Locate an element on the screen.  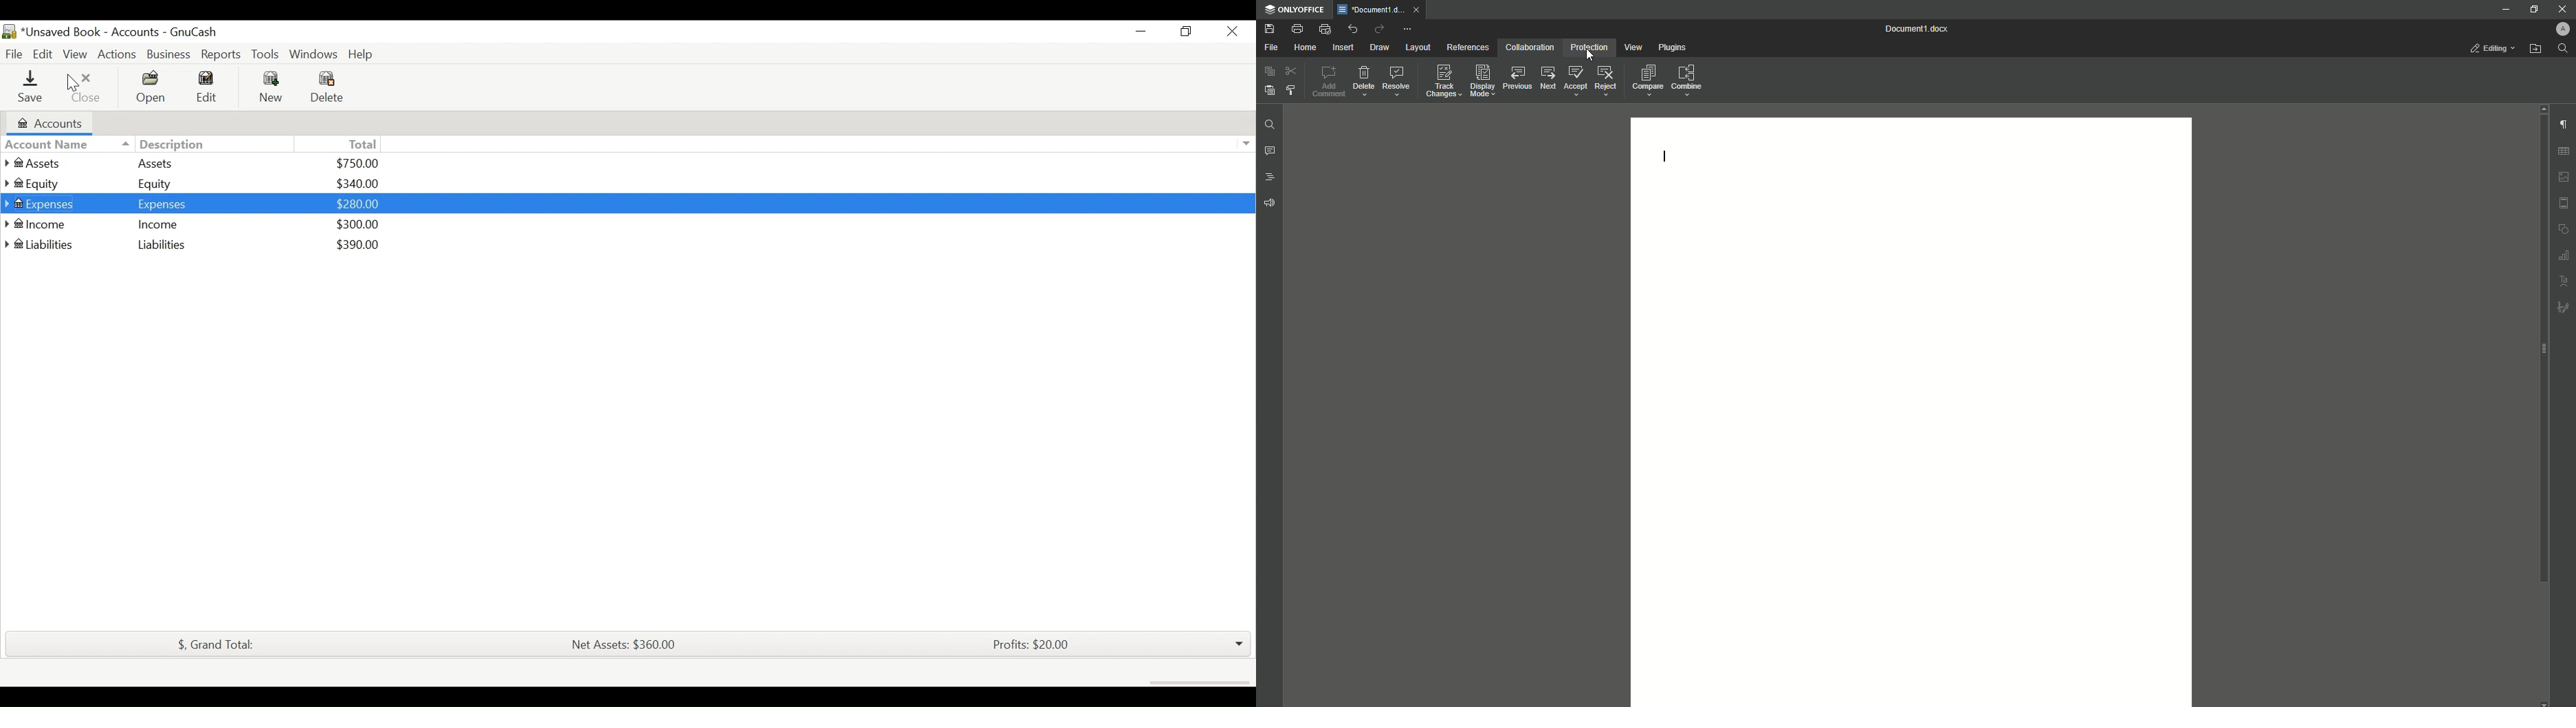
Cursor is located at coordinates (1589, 55).